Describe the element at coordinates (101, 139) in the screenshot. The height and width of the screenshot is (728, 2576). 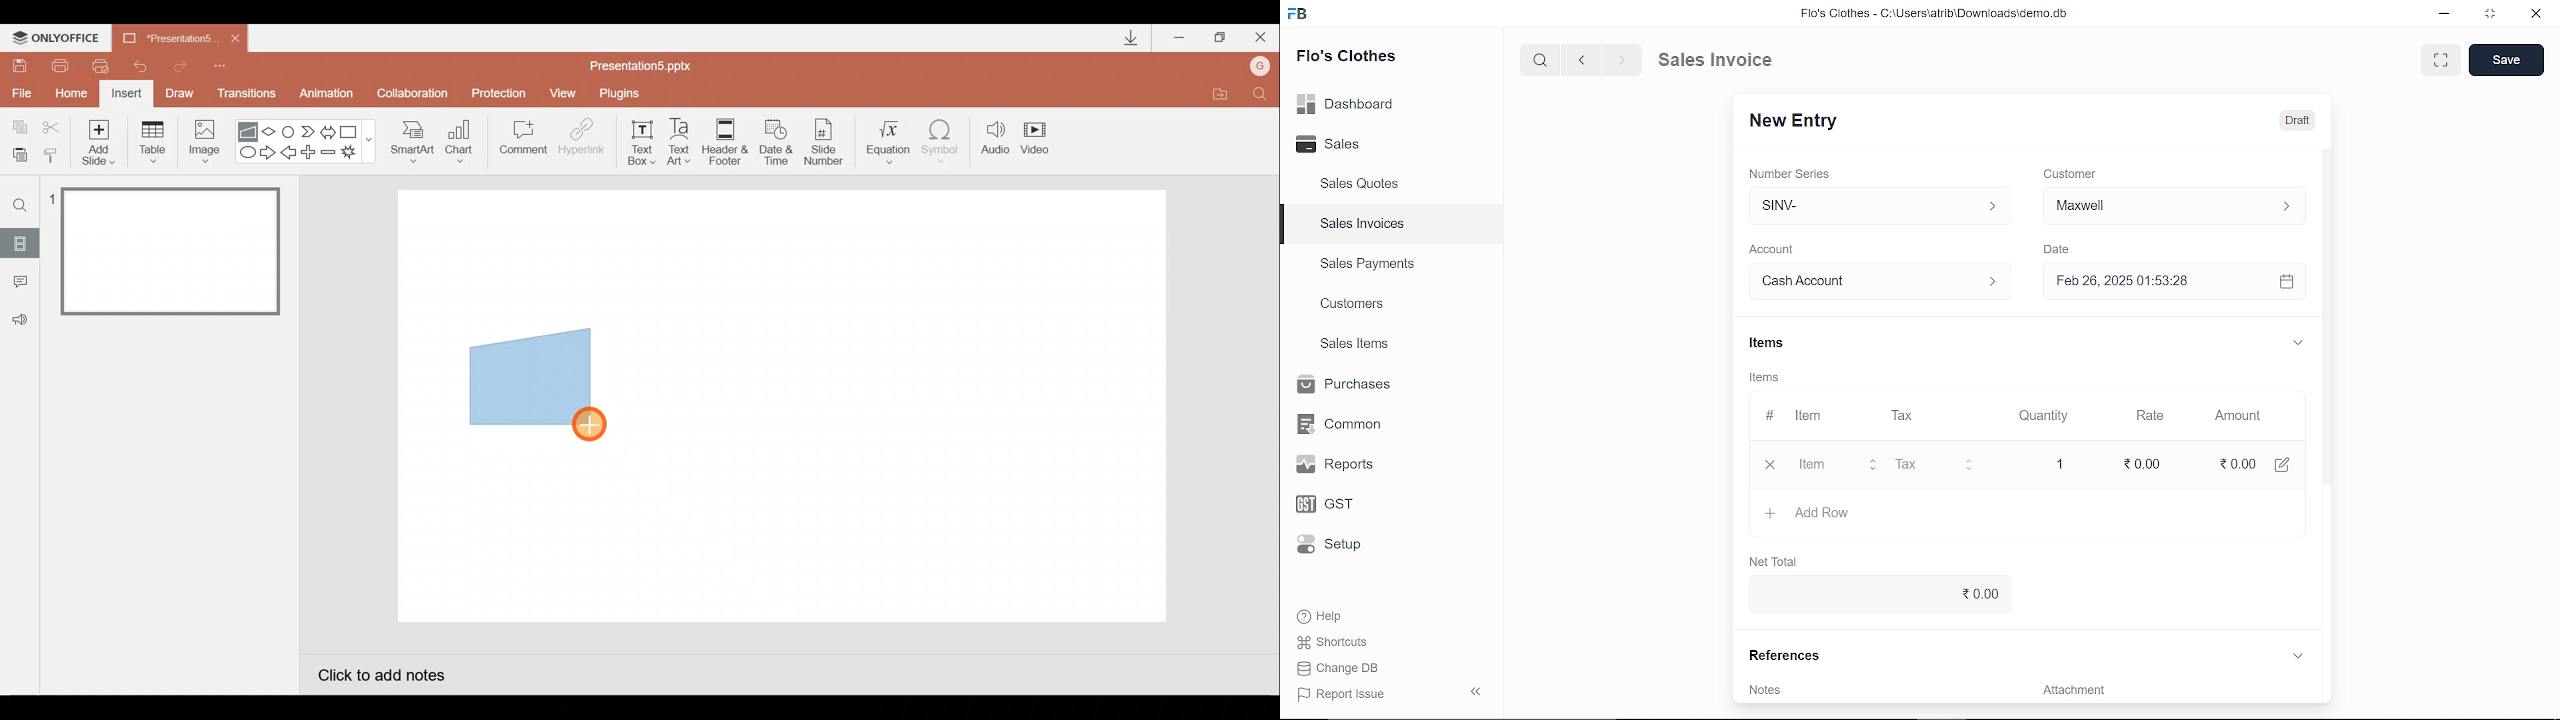
I see `Add slide` at that location.